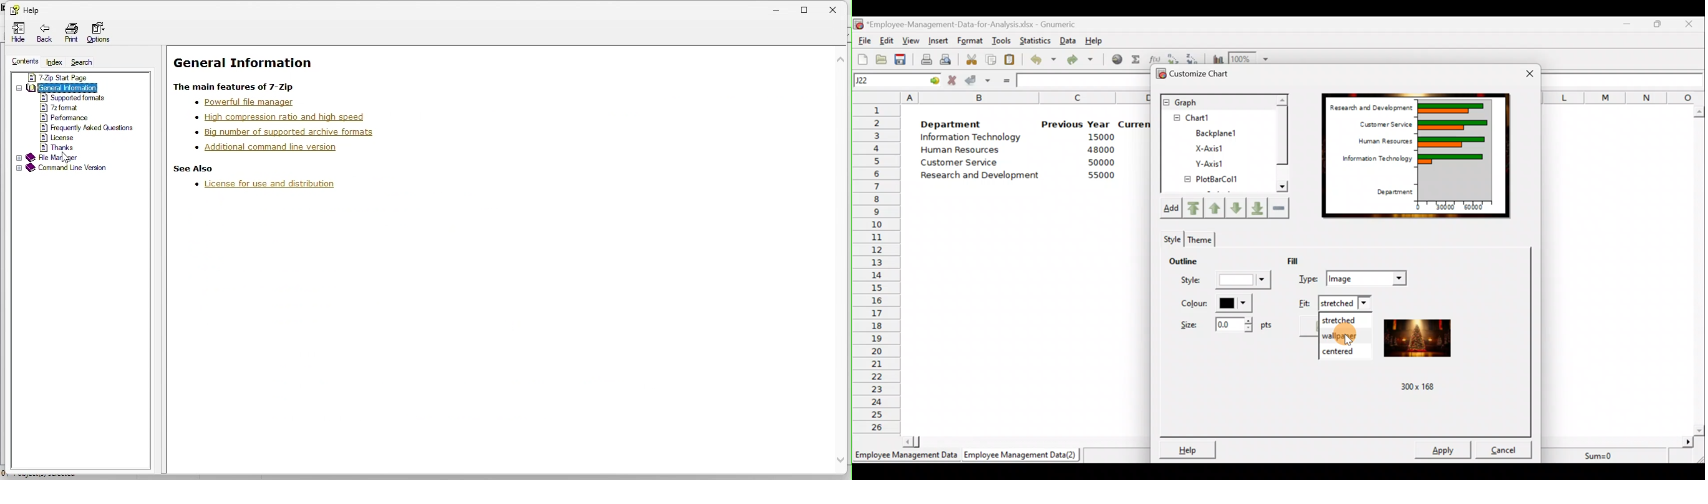  Describe the element at coordinates (67, 157) in the screenshot. I see `cursor` at that location.